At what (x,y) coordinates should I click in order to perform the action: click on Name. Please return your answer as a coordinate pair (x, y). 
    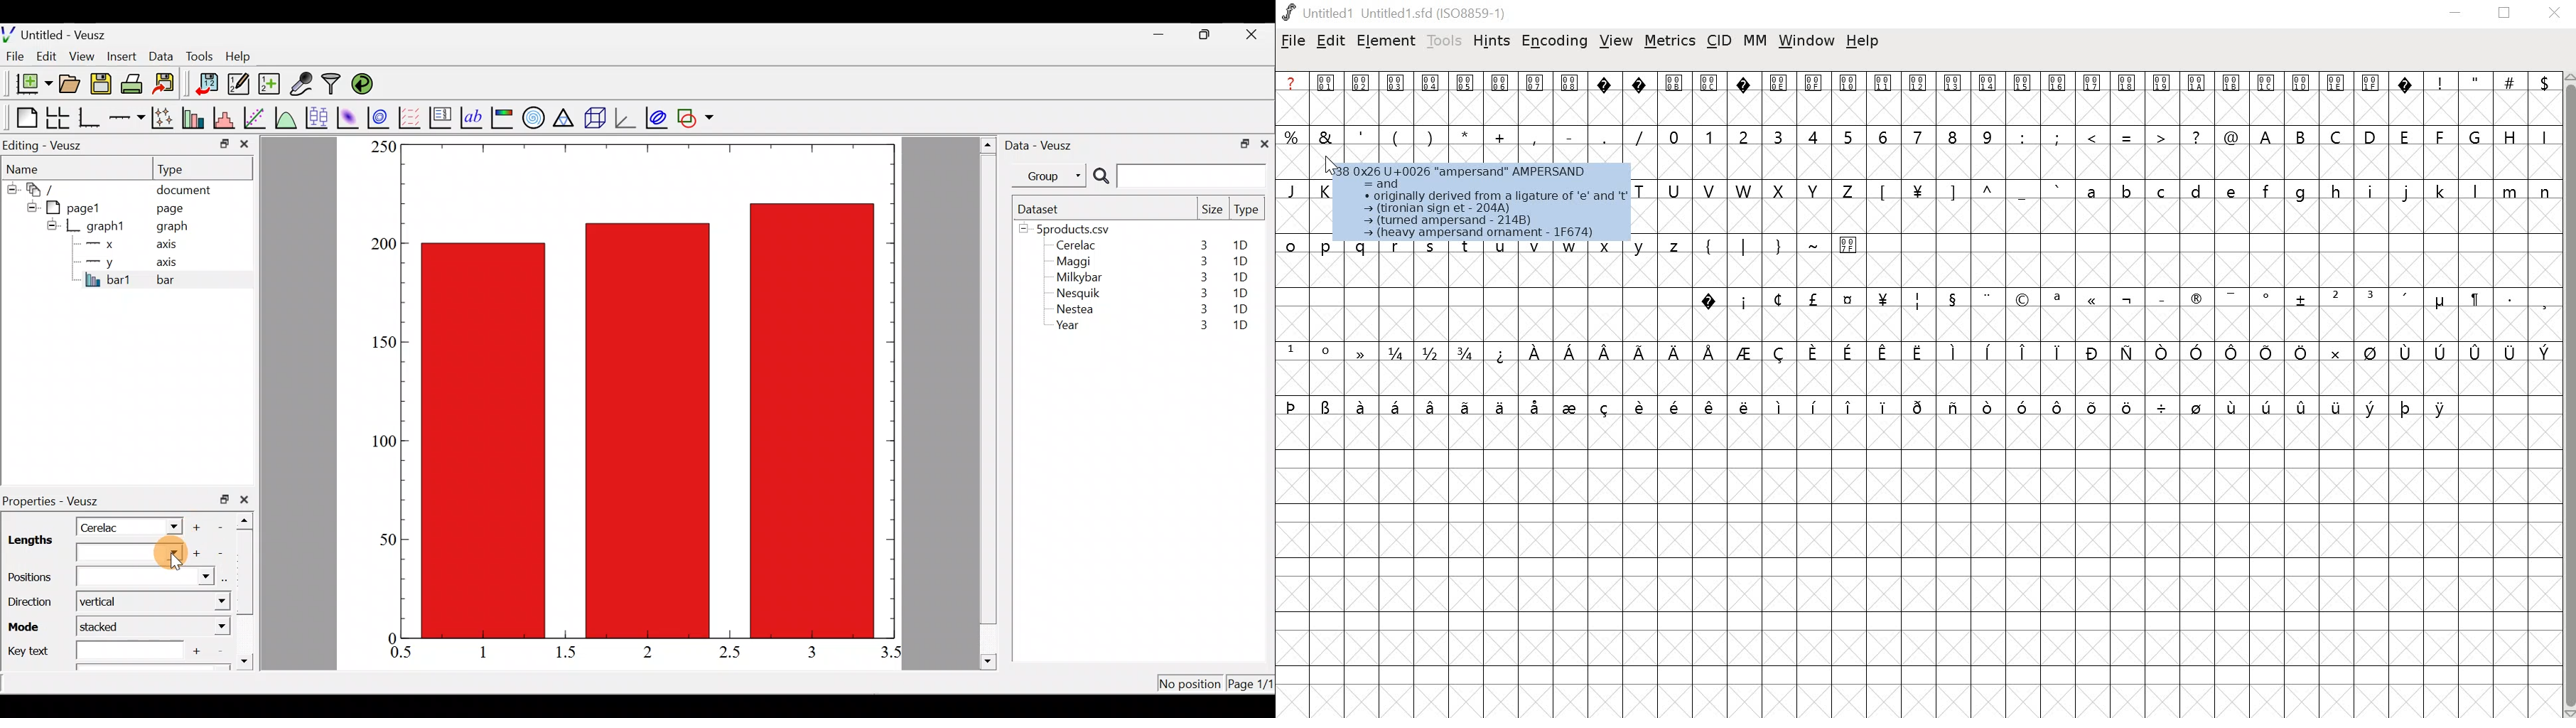
    Looking at the image, I should click on (31, 167).